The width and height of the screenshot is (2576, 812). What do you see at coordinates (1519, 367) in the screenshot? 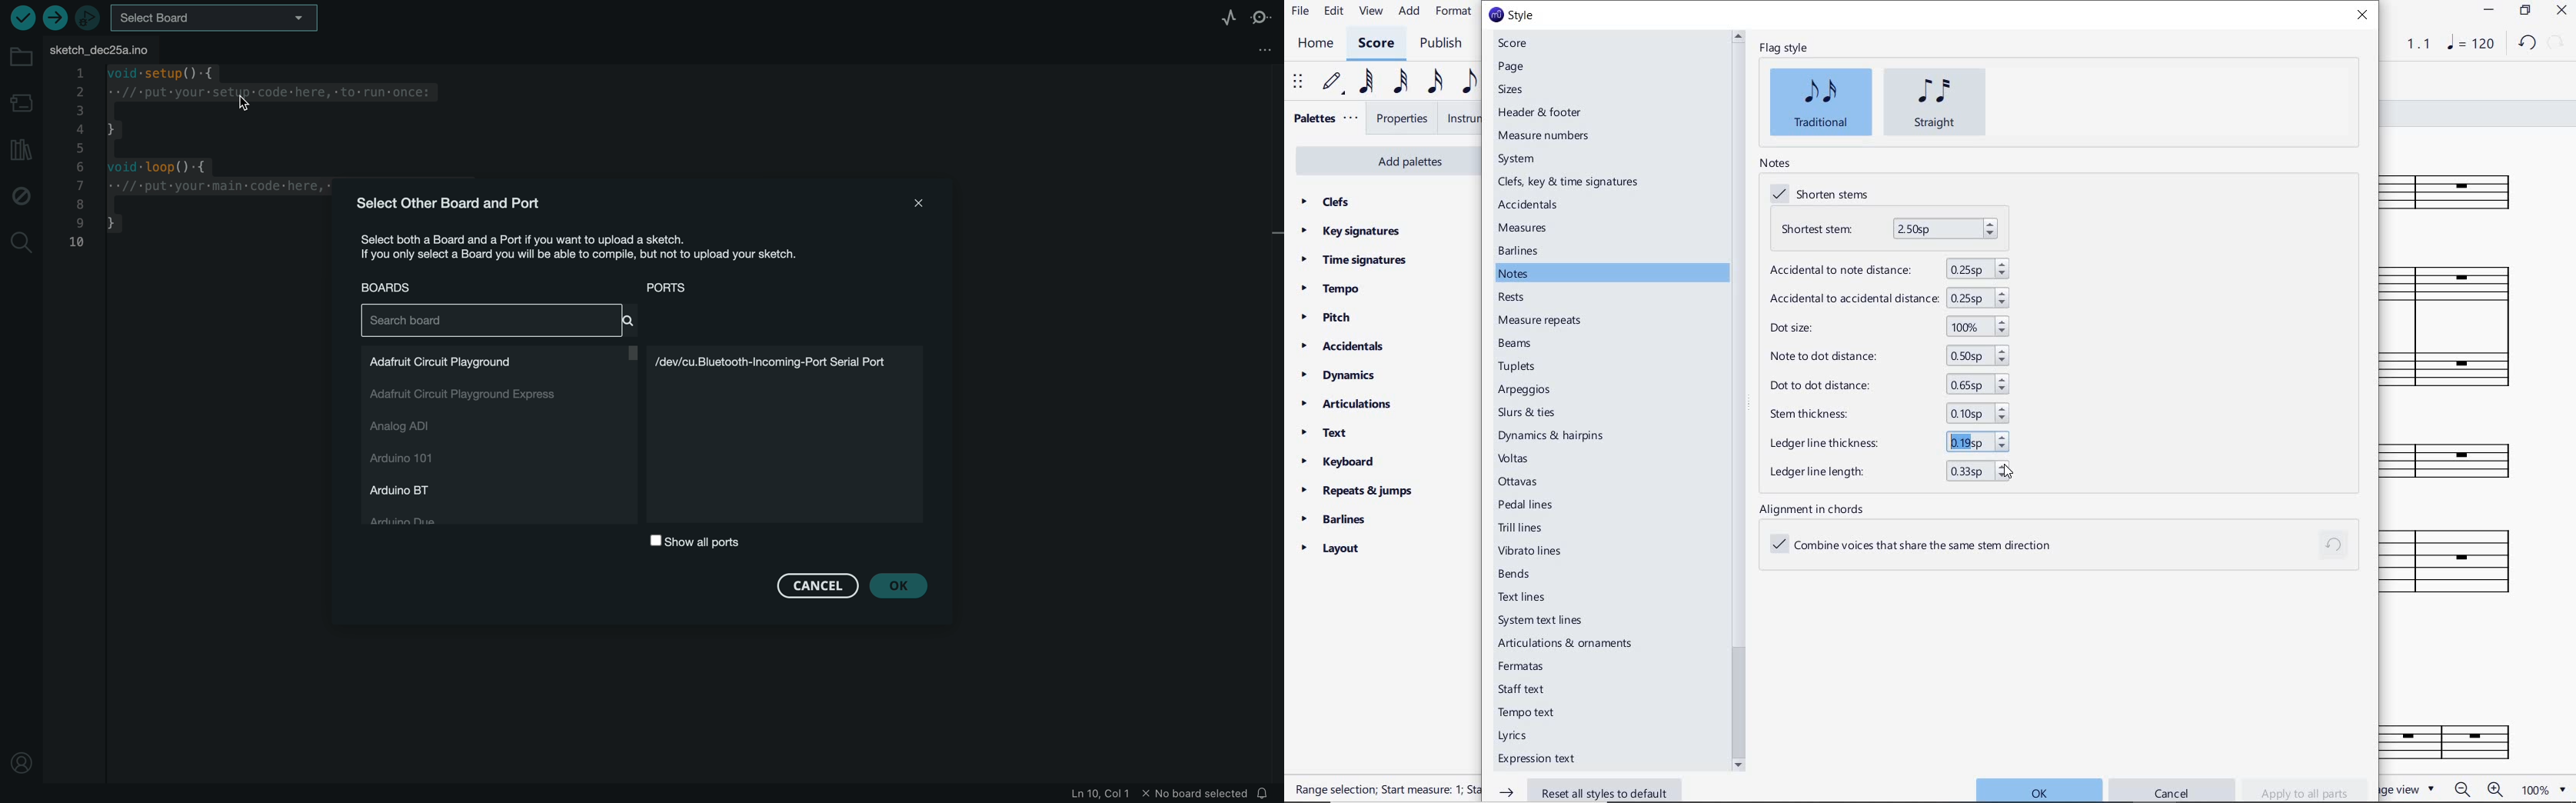
I see `tuplets` at bounding box center [1519, 367].